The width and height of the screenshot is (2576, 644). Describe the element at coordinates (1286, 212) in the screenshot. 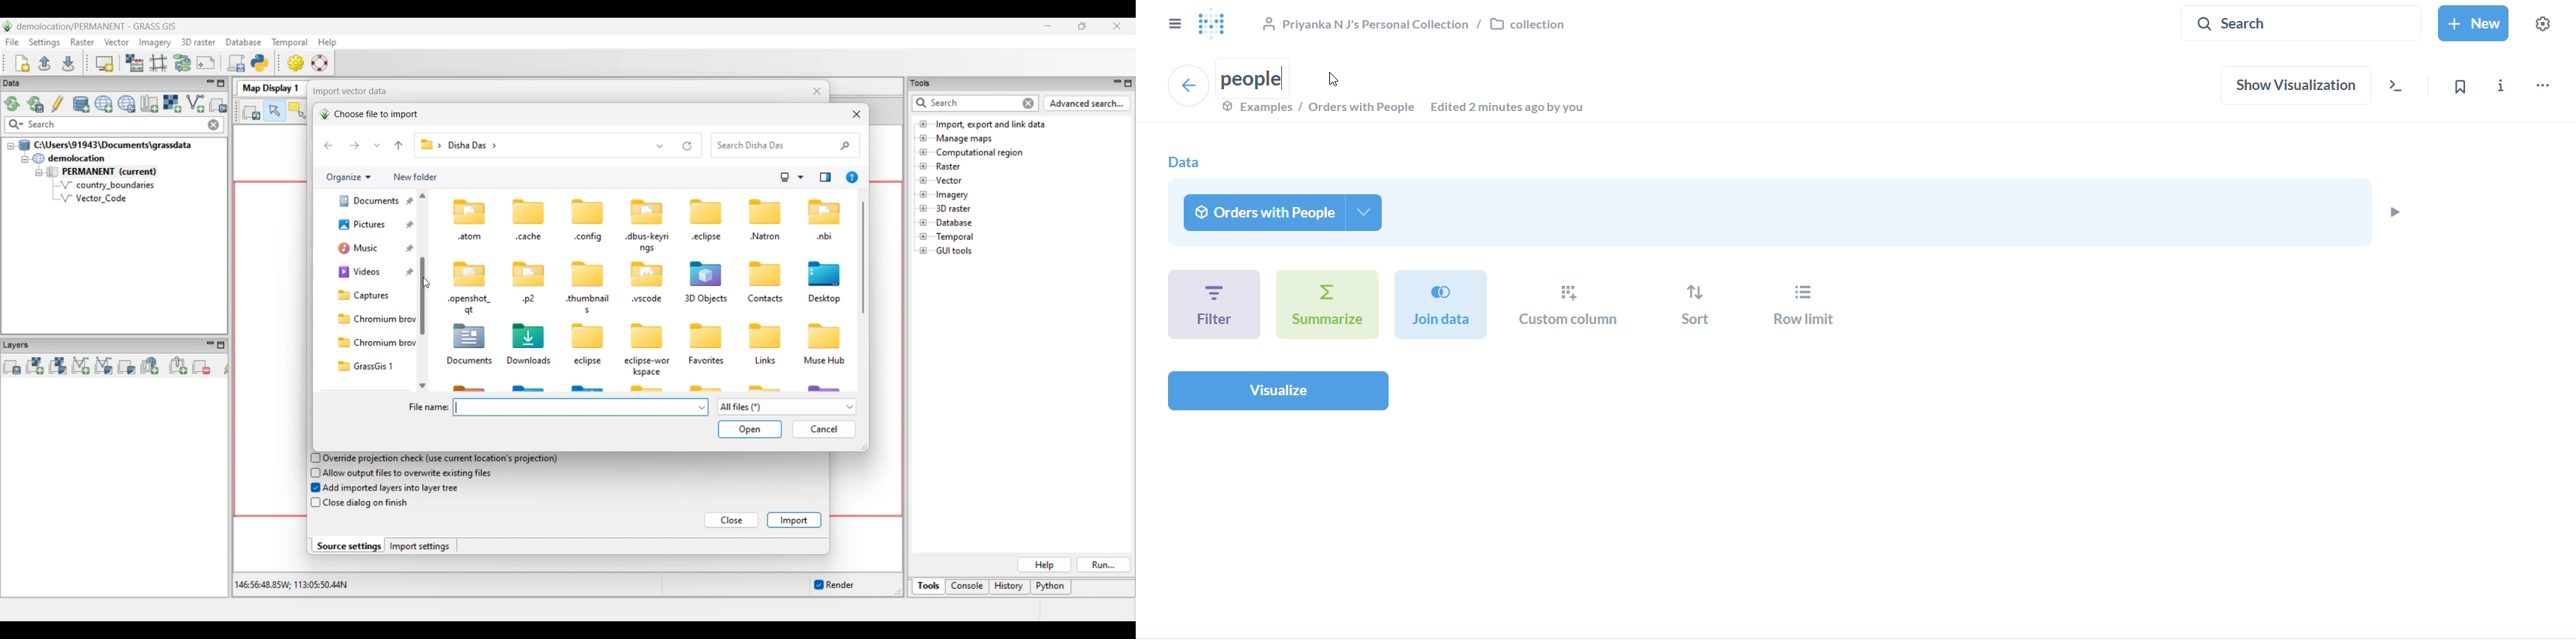

I see `orders with people` at that location.